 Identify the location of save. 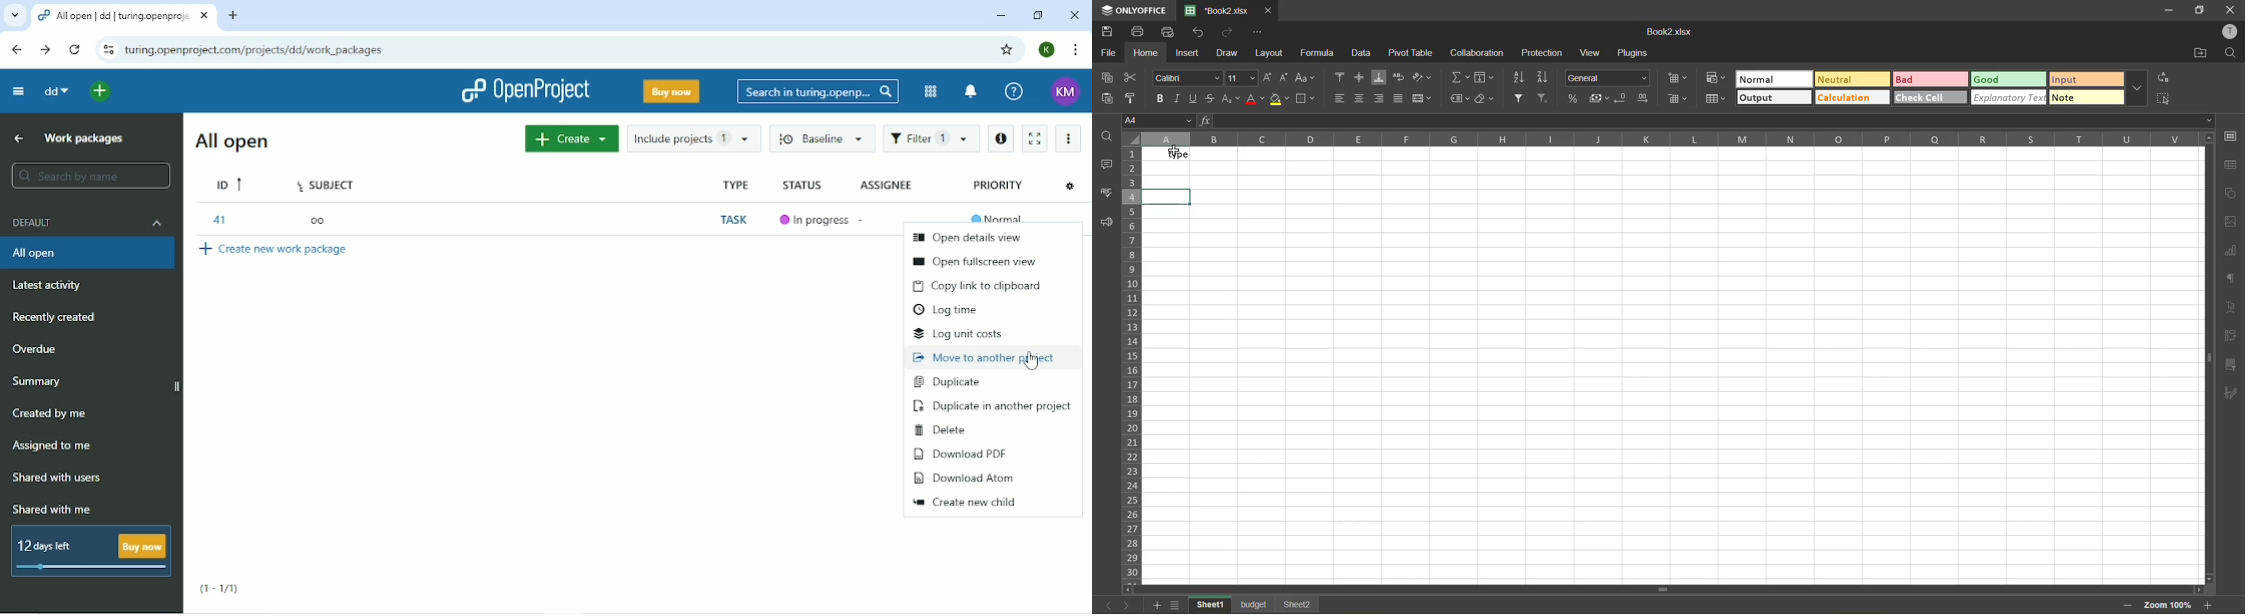
(1107, 31).